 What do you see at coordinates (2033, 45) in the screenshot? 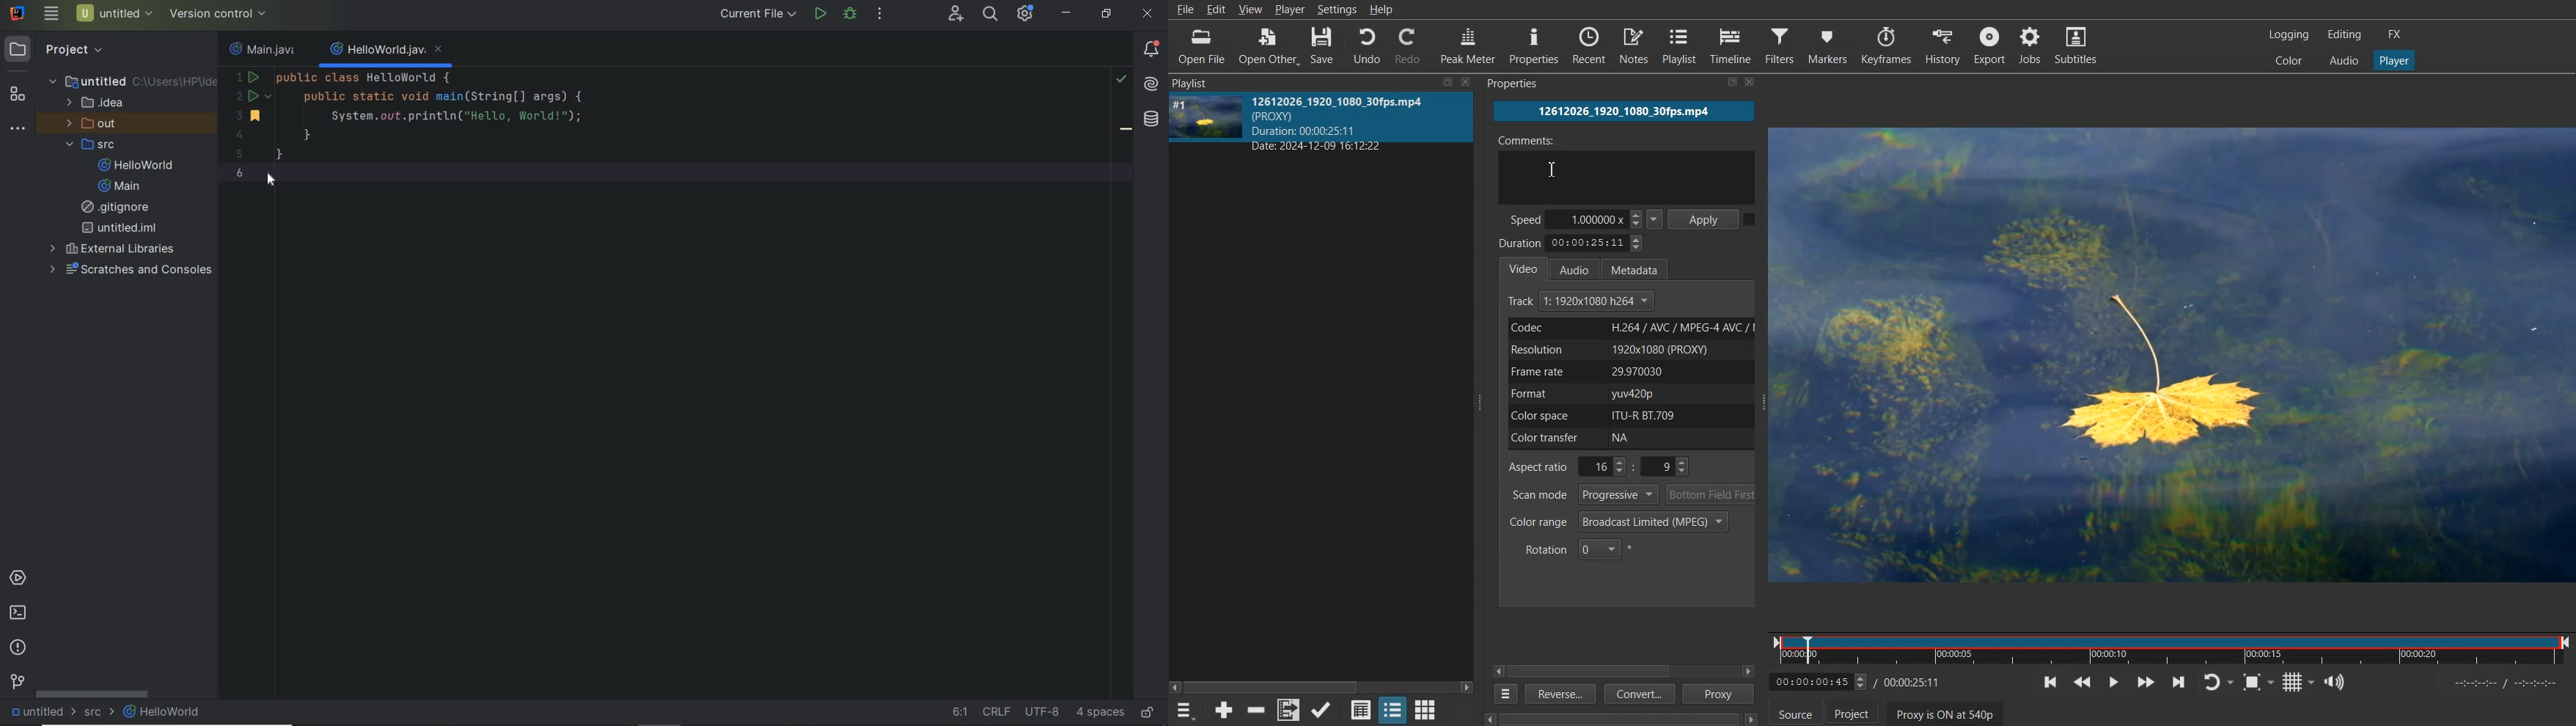
I see `Jobs` at bounding box center [2033, 45].